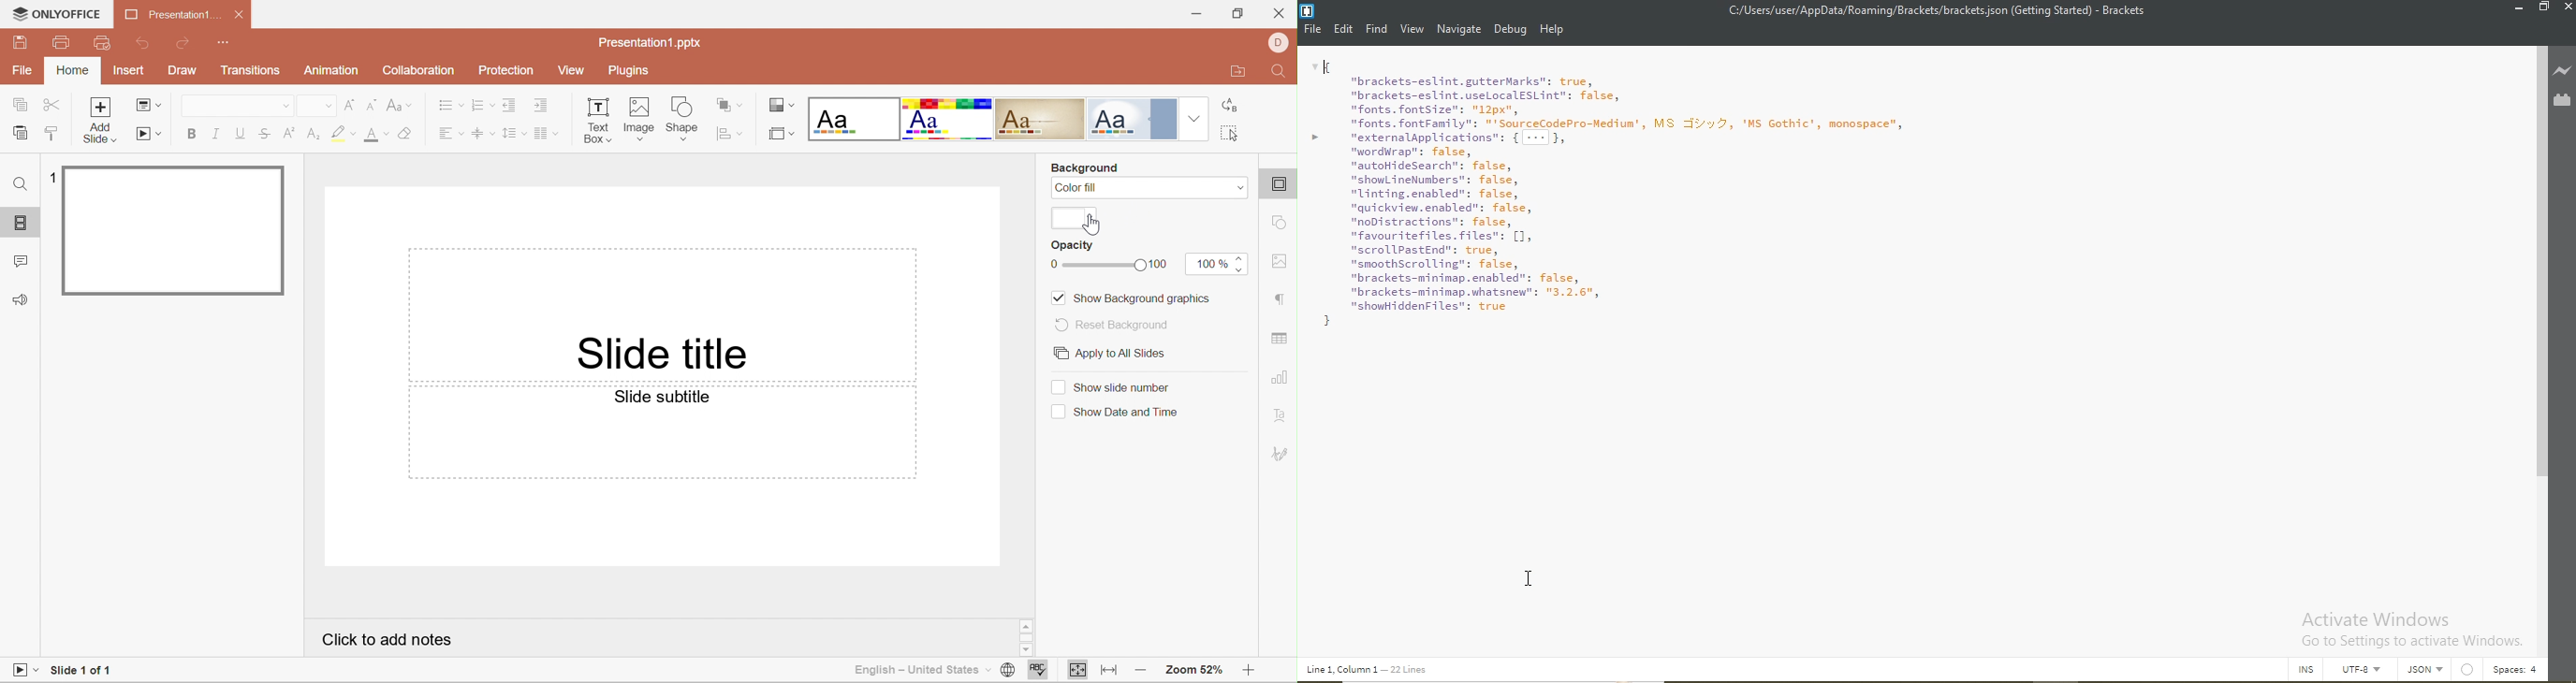 The height and width of the screenshot is (700, 2576). What do you see at coordinates (17, 103) in the screenshot?
I see `Copy` at bounding box center [17, 103].